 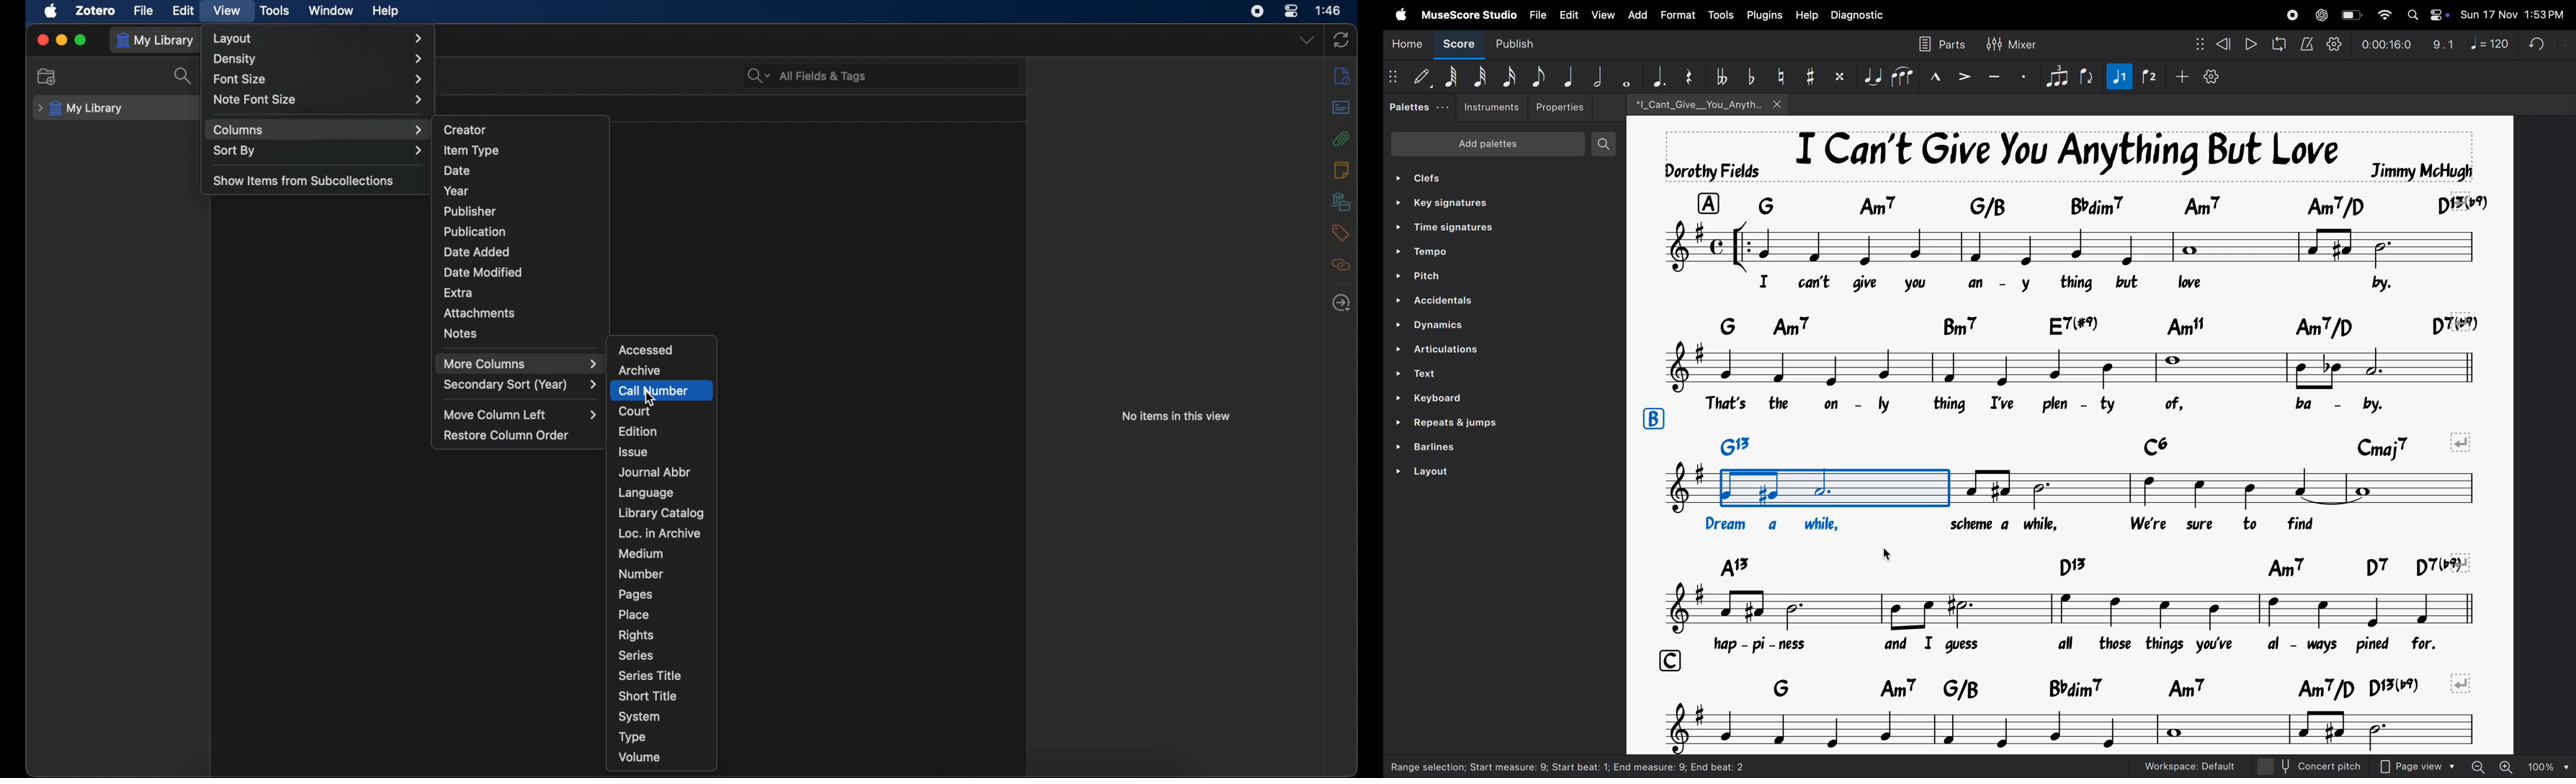 I want to click on my library, so click(x=157, y=40).